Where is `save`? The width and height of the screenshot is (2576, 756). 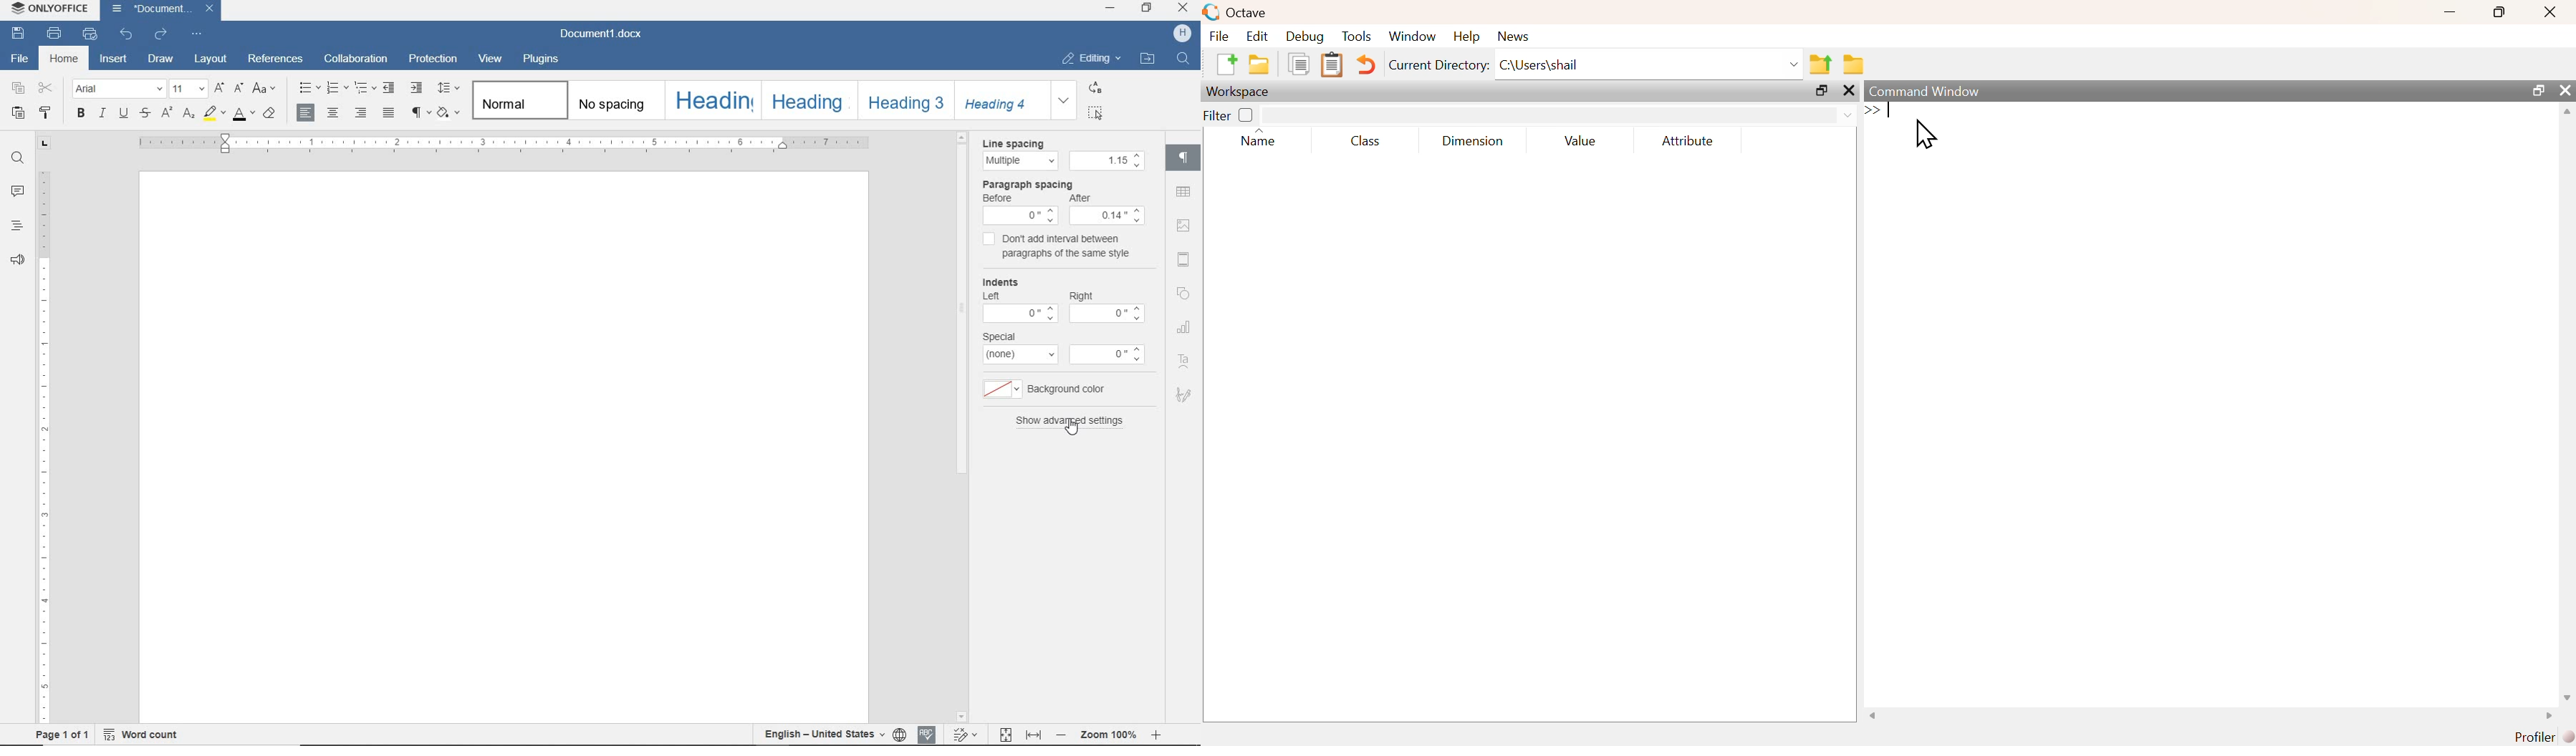
save is located at coordinates (21, 35).